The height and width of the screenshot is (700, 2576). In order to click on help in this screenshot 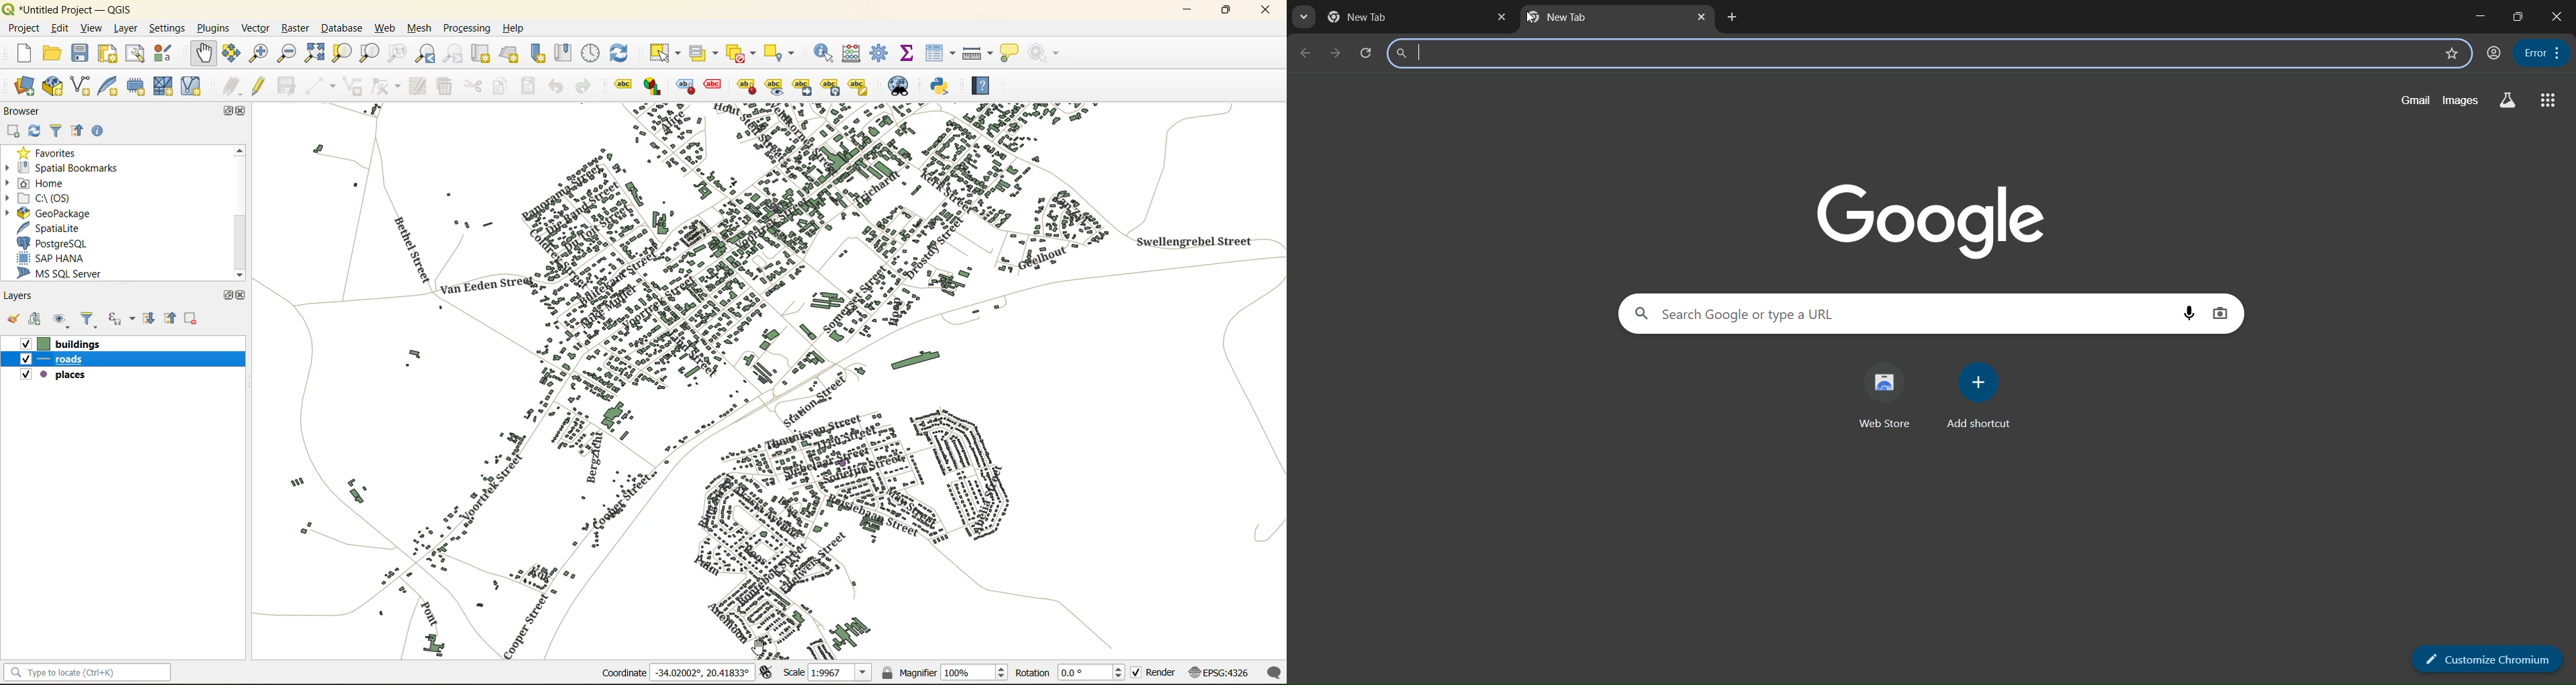, I will do `click(985, 88)`.